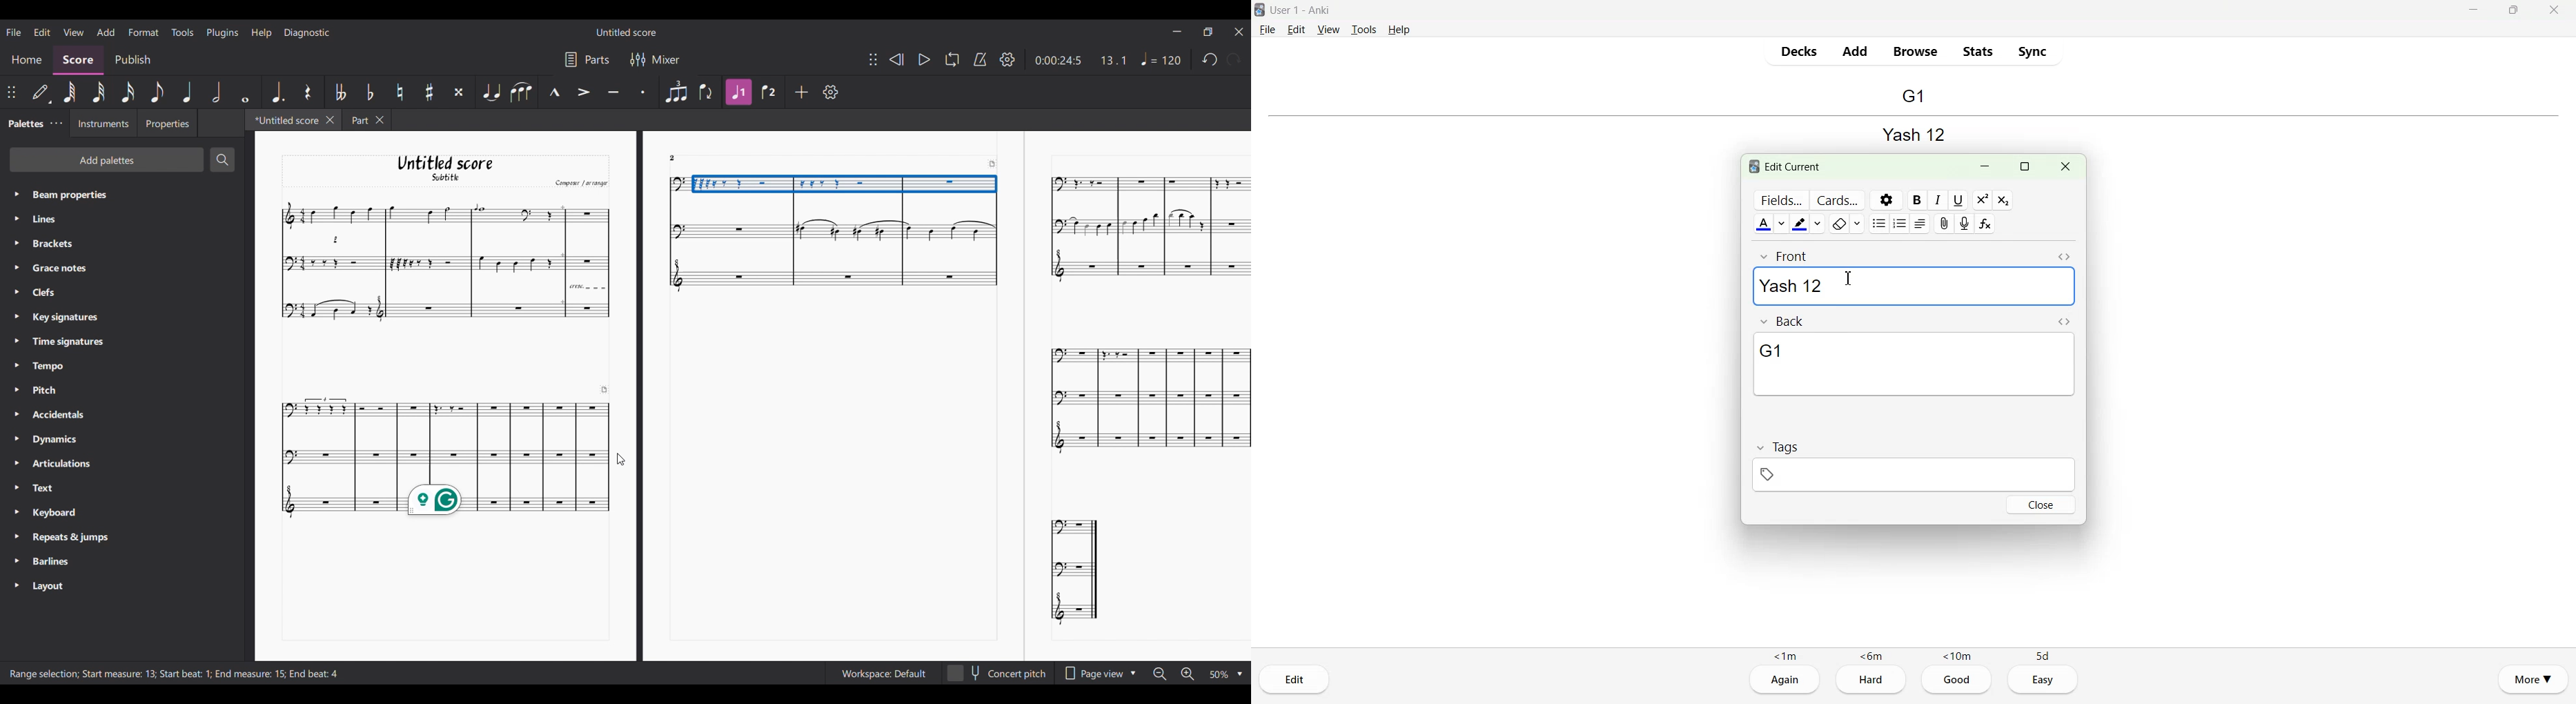 Image resolution: width=2576 pixels, height=728 pixels. What do you see at coordinates (2553, 10) in the screenshot?
I see `Close` at bounding box center [2553, 10].